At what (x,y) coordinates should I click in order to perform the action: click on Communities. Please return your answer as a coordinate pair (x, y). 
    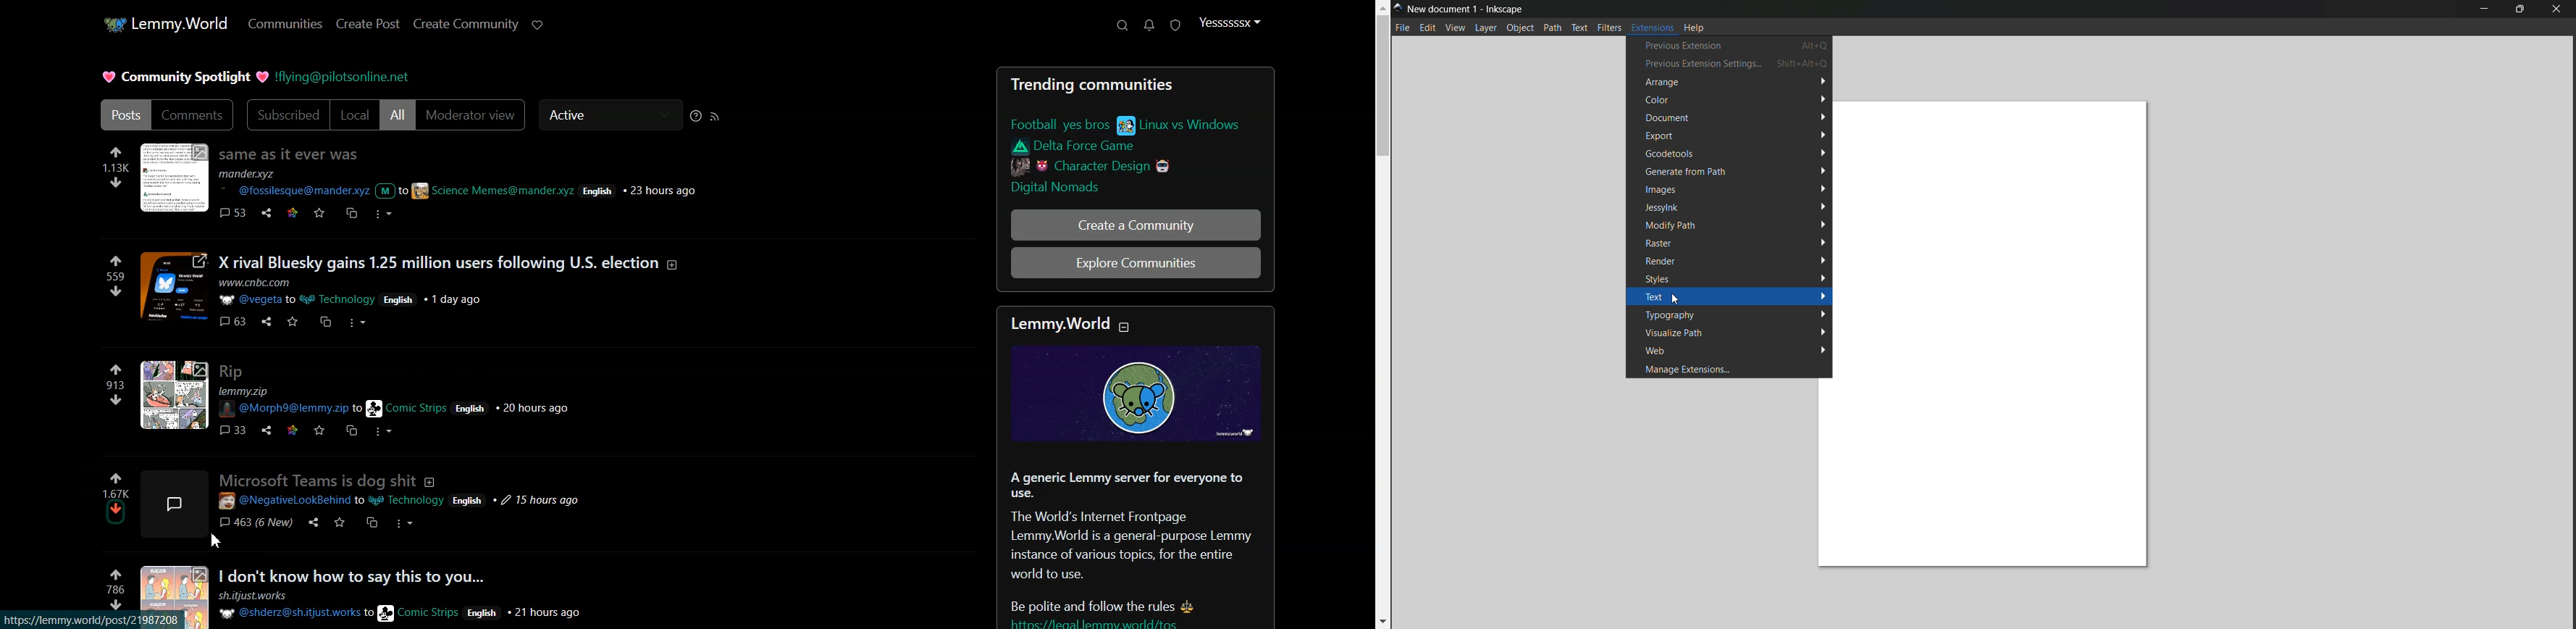
    Looking at the image, I should click on (285, 23).